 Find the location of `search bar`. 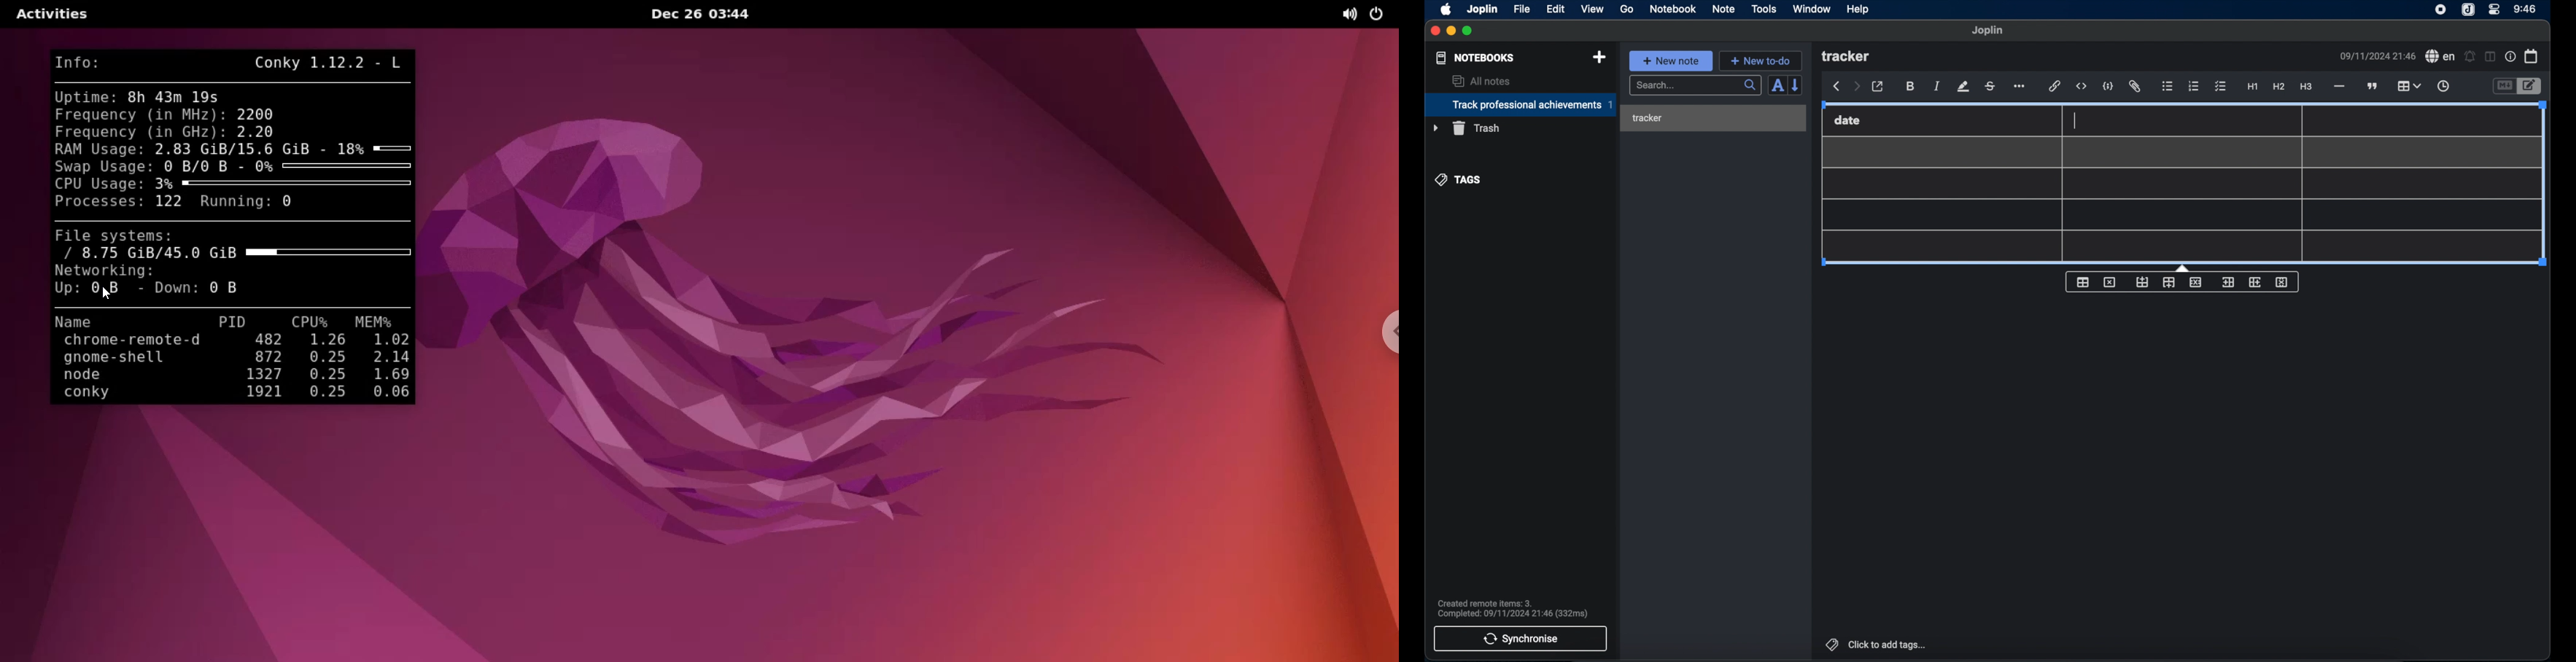

search bar is located at coordinates (1695, 86).